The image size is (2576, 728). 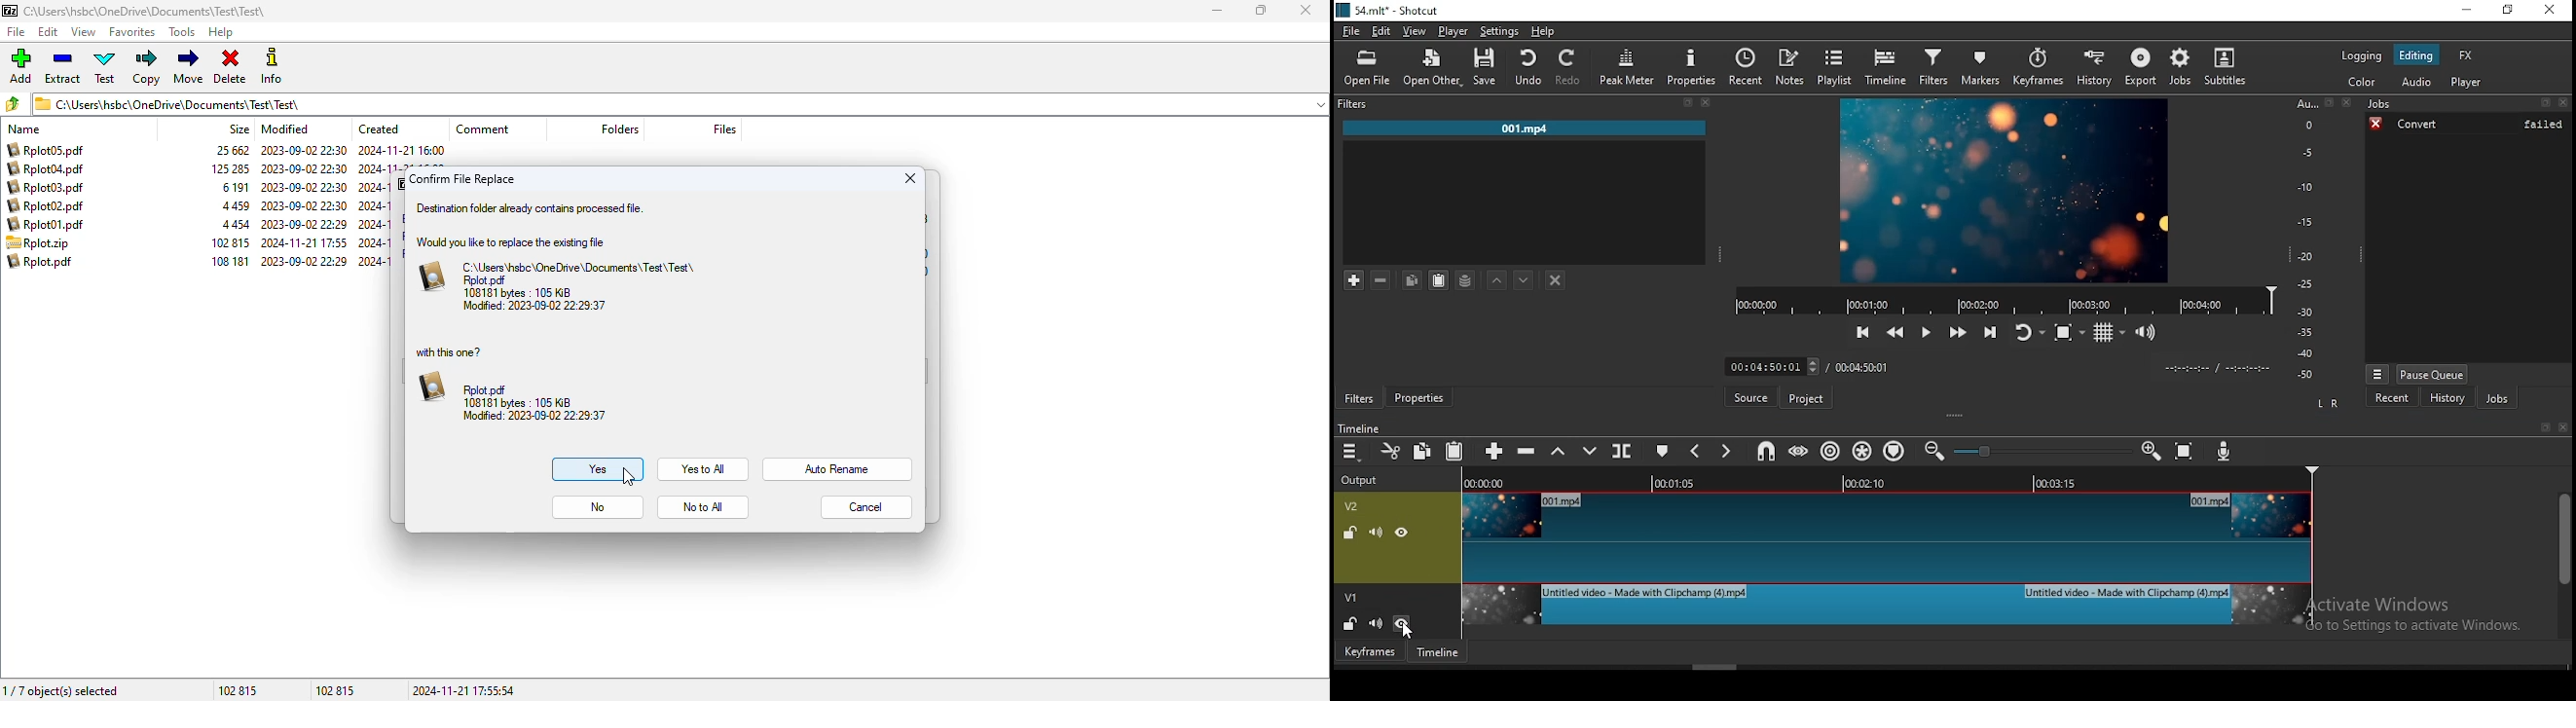 I want to click on toggle player looping, so click(x=2028, y=334).